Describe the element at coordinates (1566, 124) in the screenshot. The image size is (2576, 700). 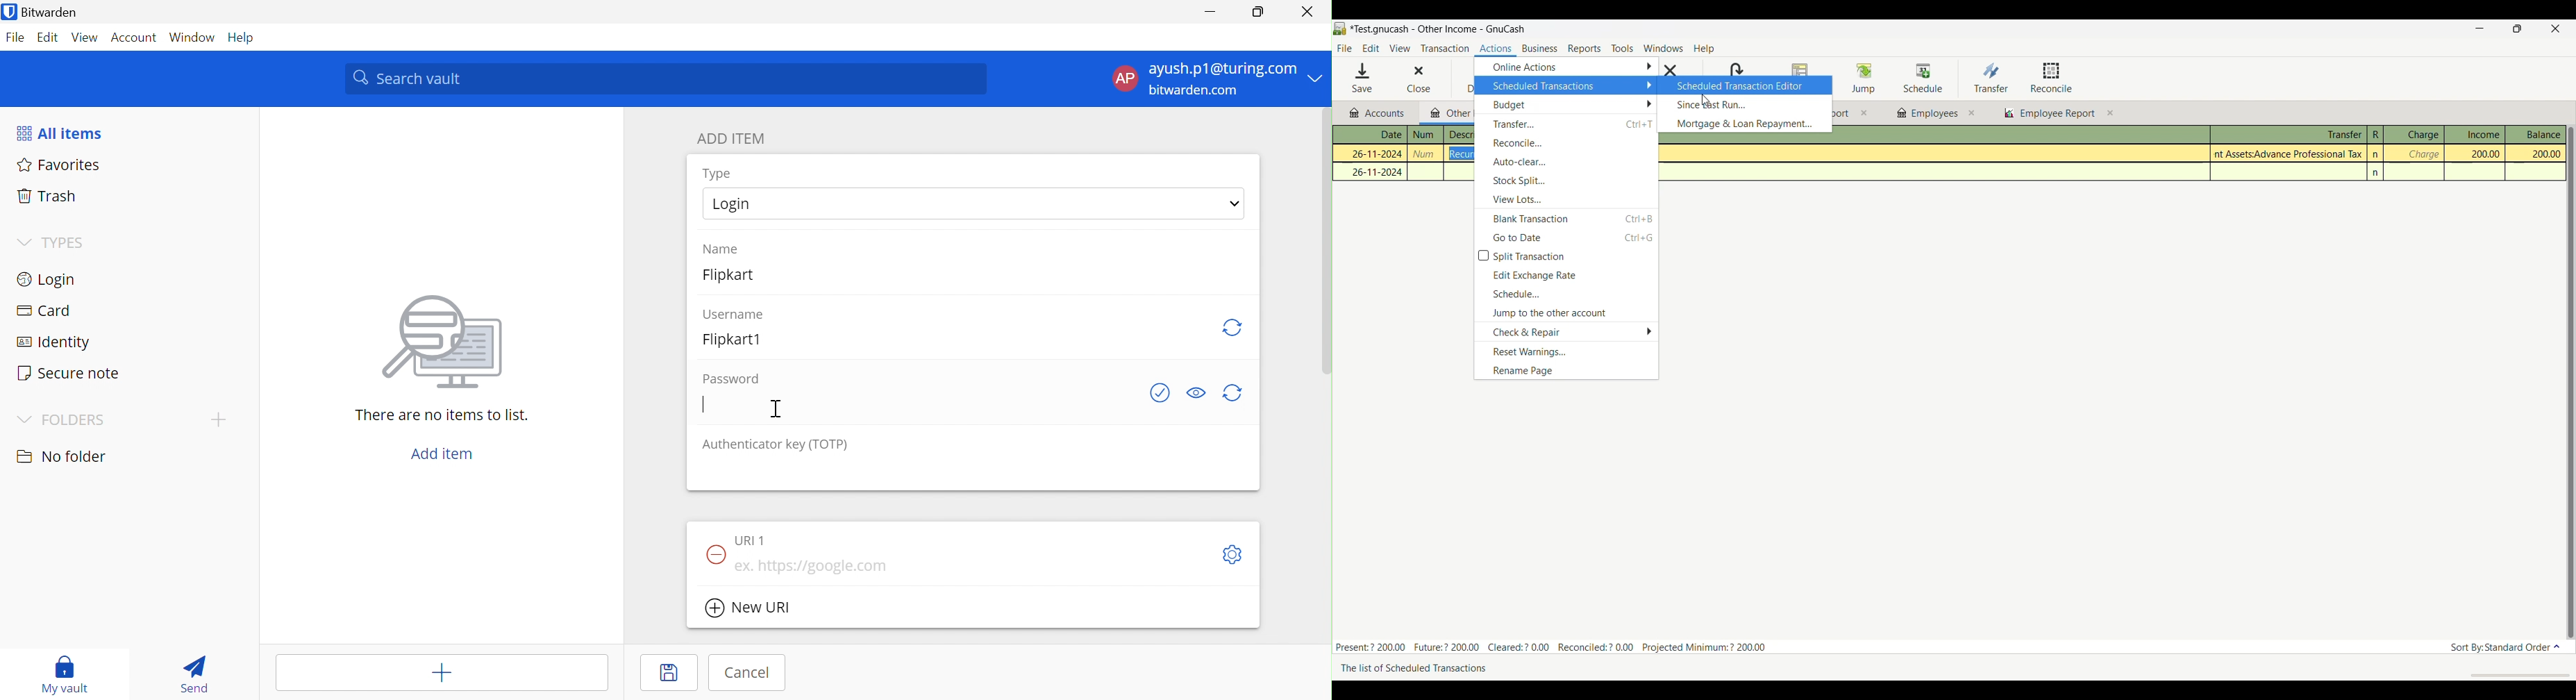
I see `Transfer` at that location.